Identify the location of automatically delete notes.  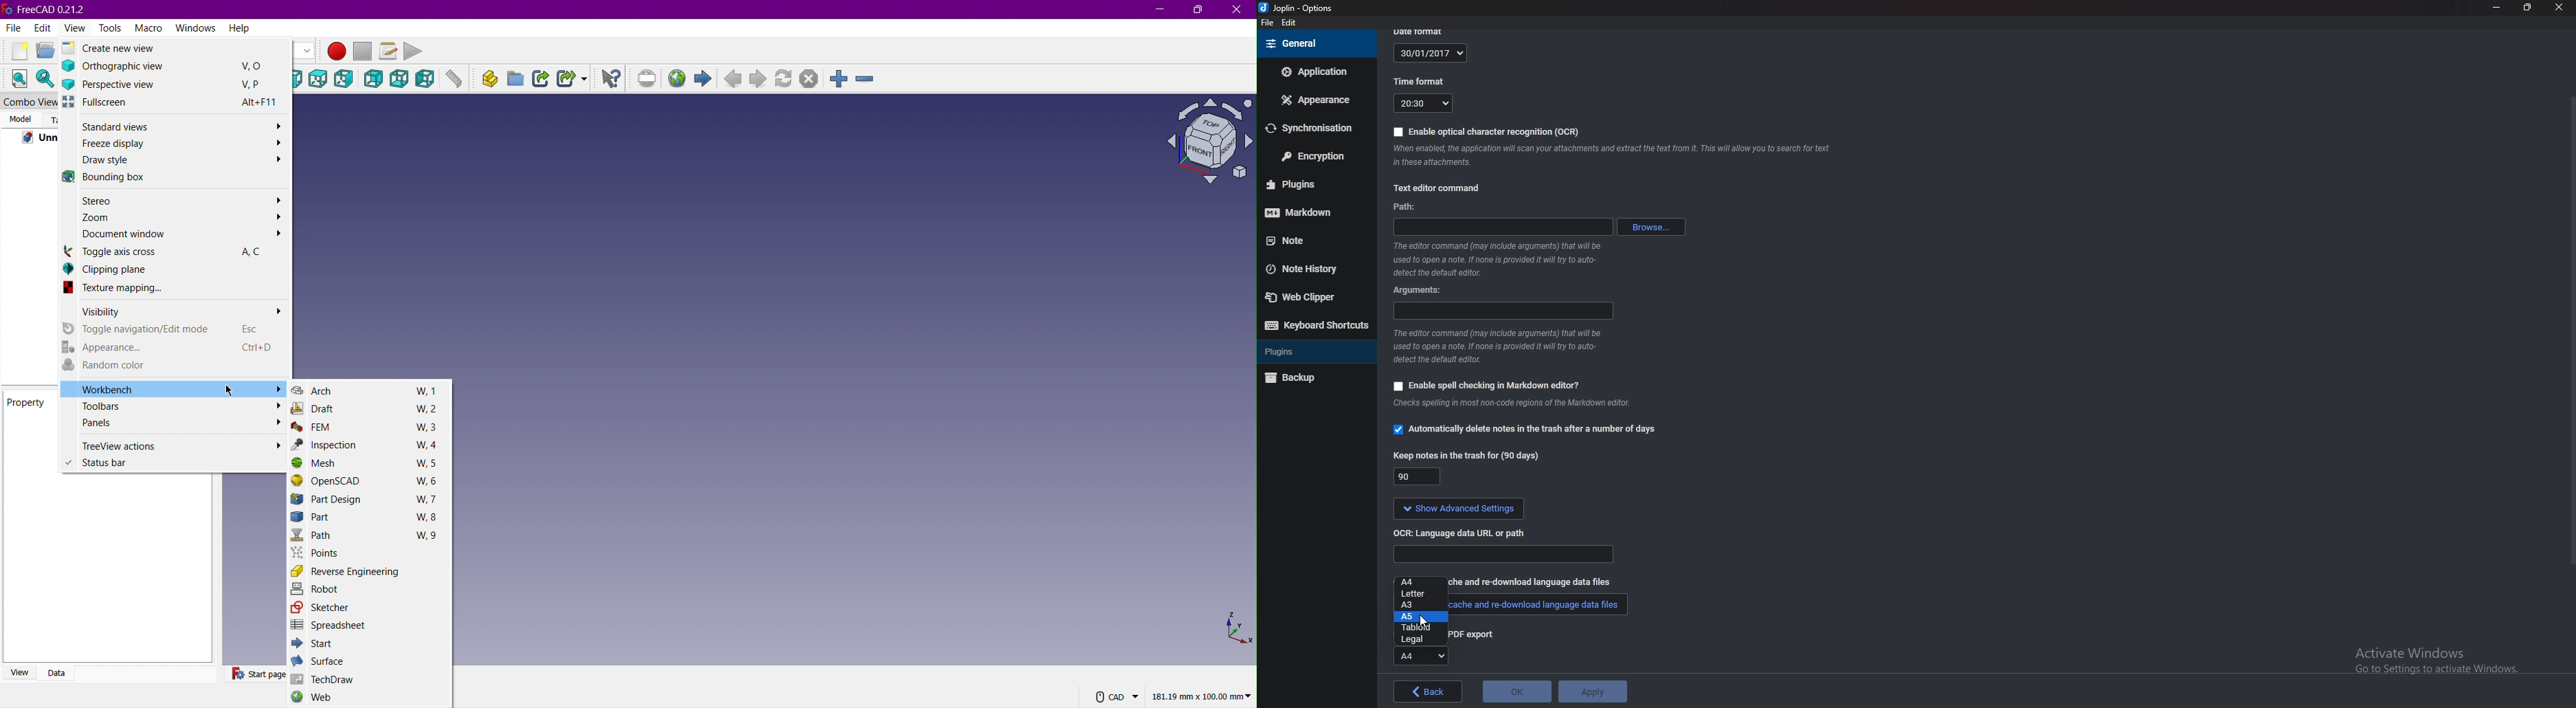
(1532, 432).